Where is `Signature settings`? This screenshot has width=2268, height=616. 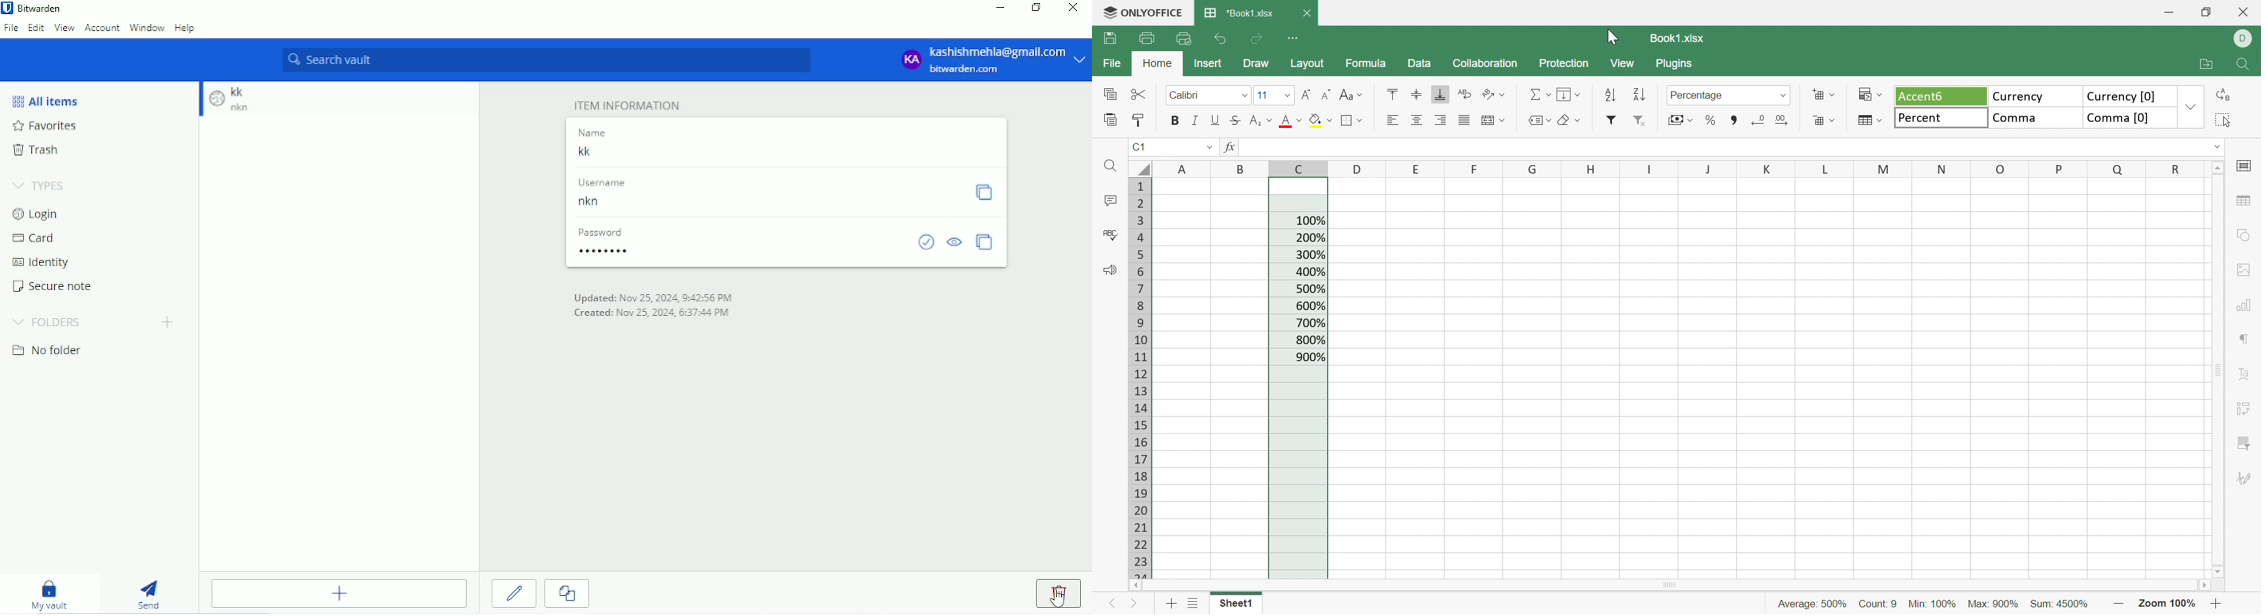
Signature settings is located at coordinates (2246, 479).